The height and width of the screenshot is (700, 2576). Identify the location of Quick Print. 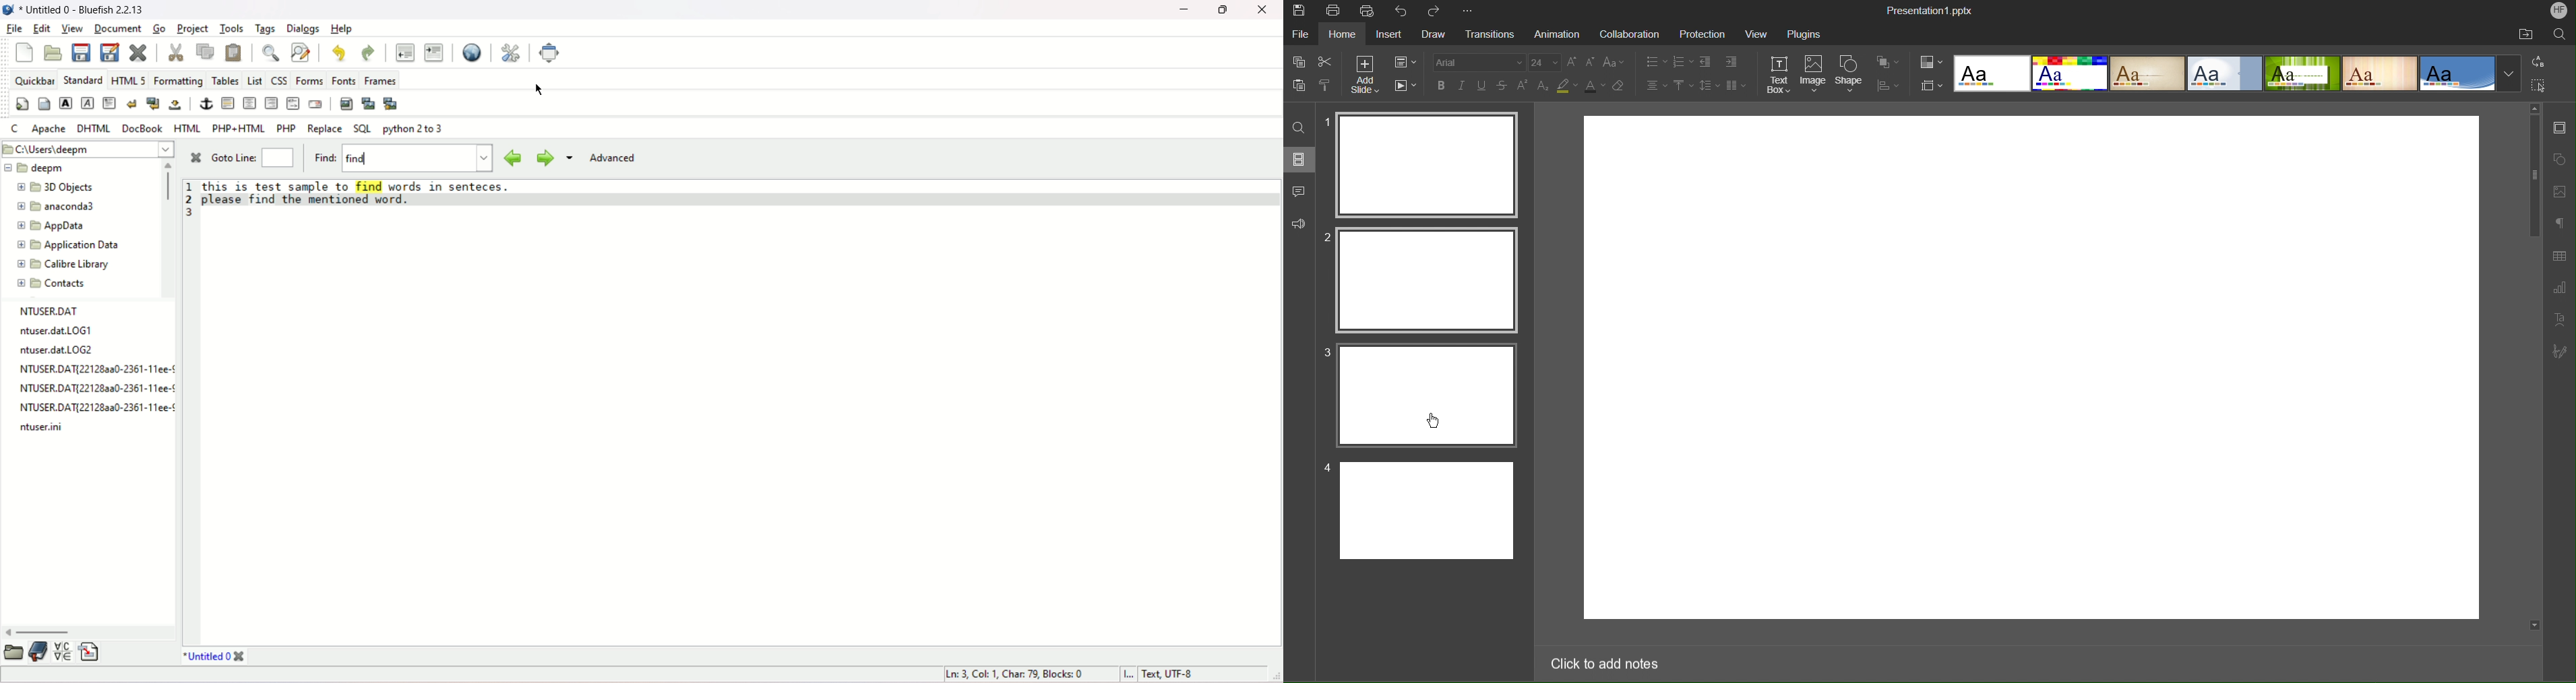
(1369, 11).